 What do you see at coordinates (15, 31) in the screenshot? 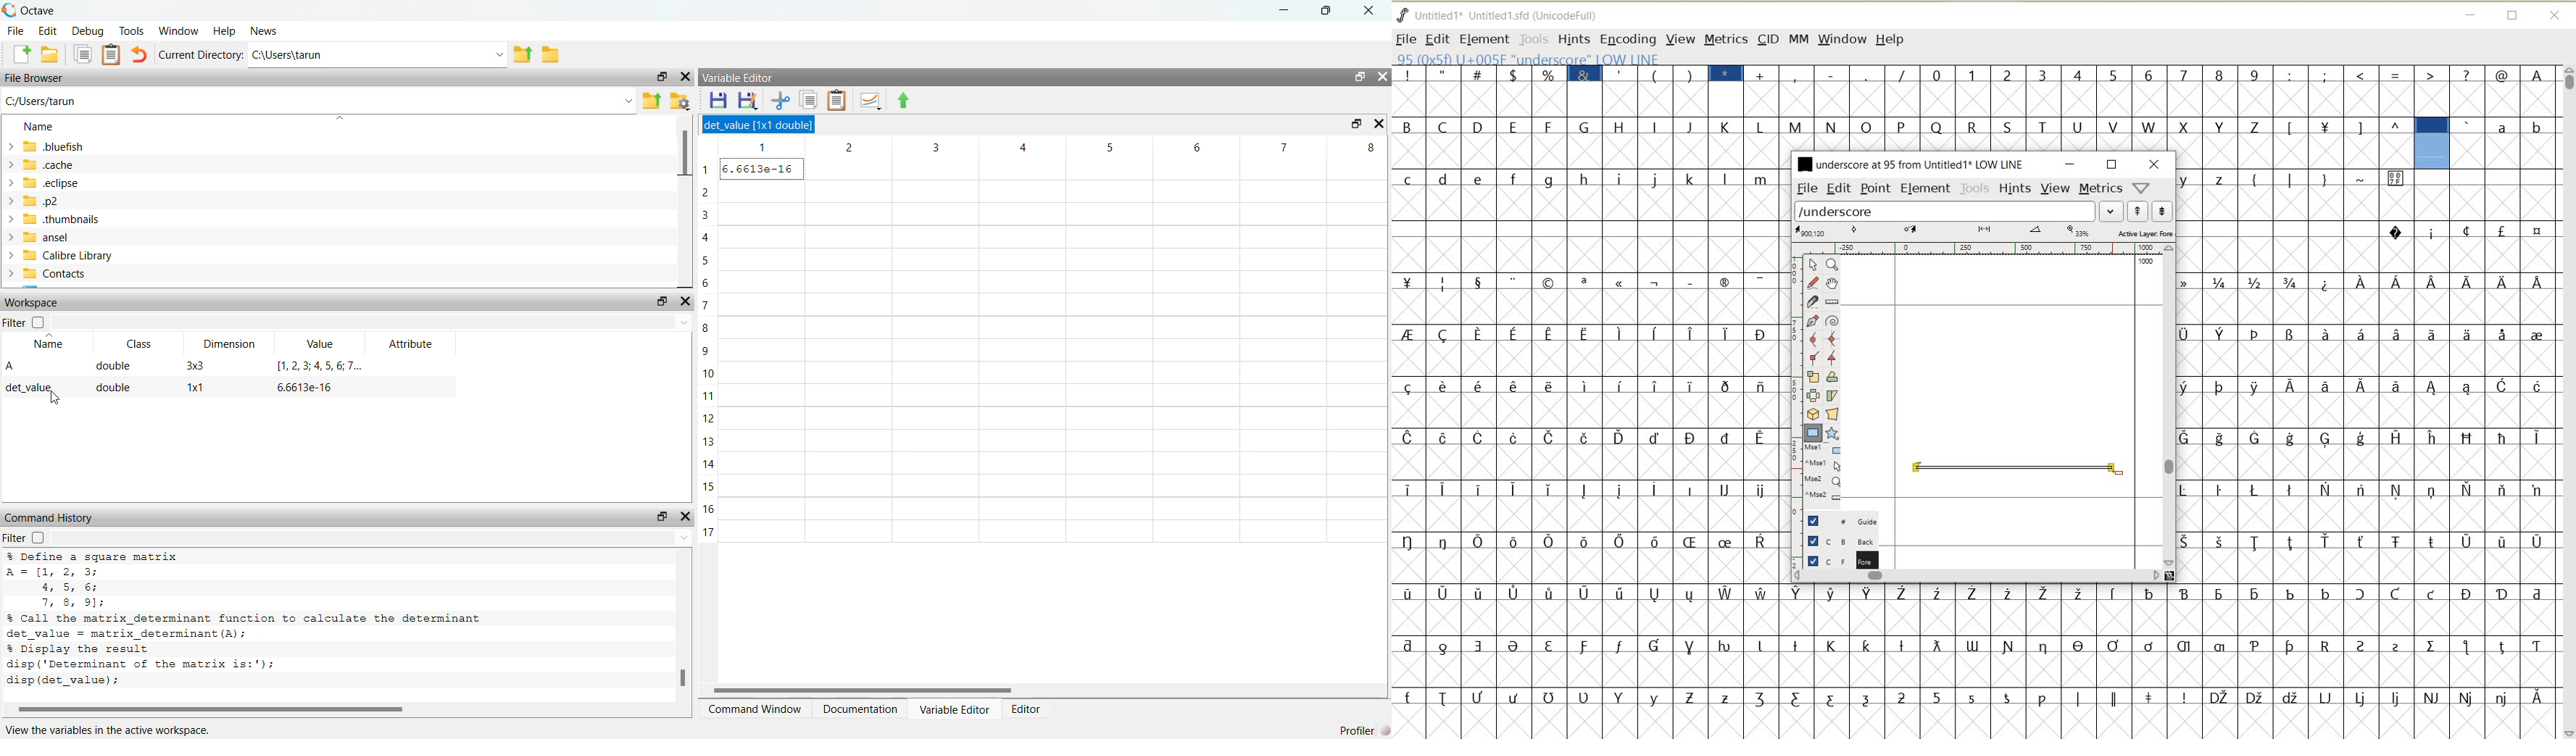
I see `file` at bounding box center [15, 31].